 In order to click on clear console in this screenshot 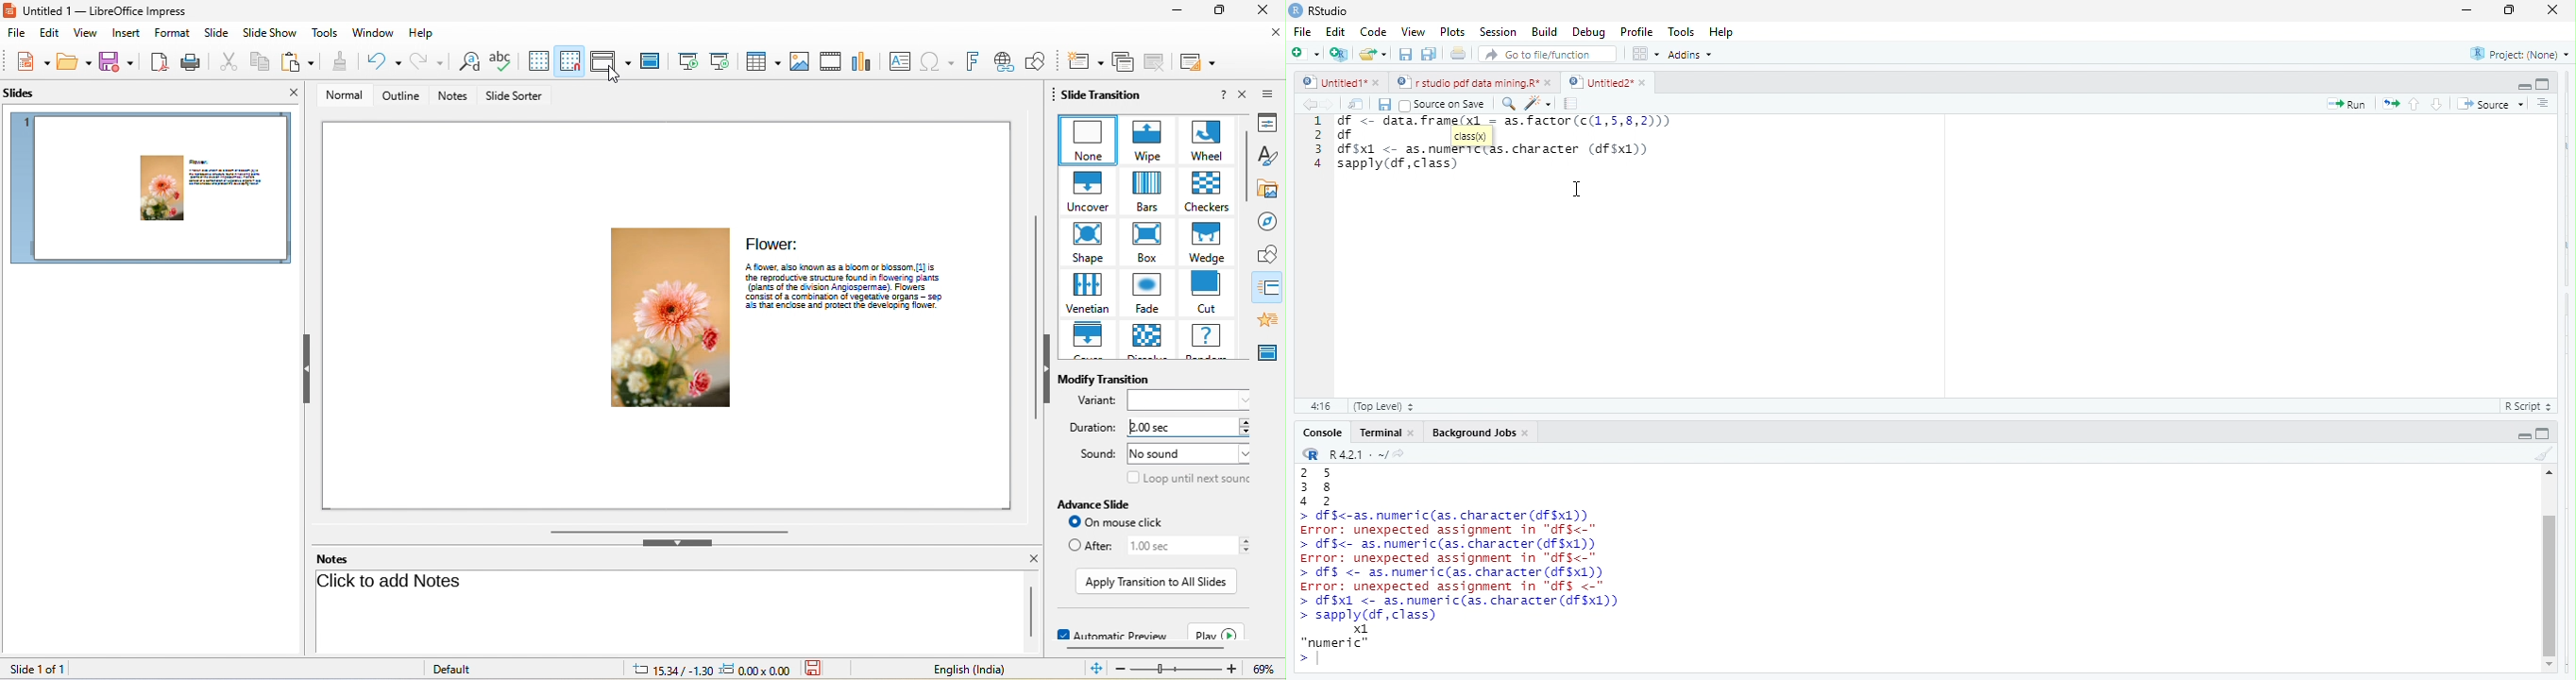, I will do `click(2542, 455)`.